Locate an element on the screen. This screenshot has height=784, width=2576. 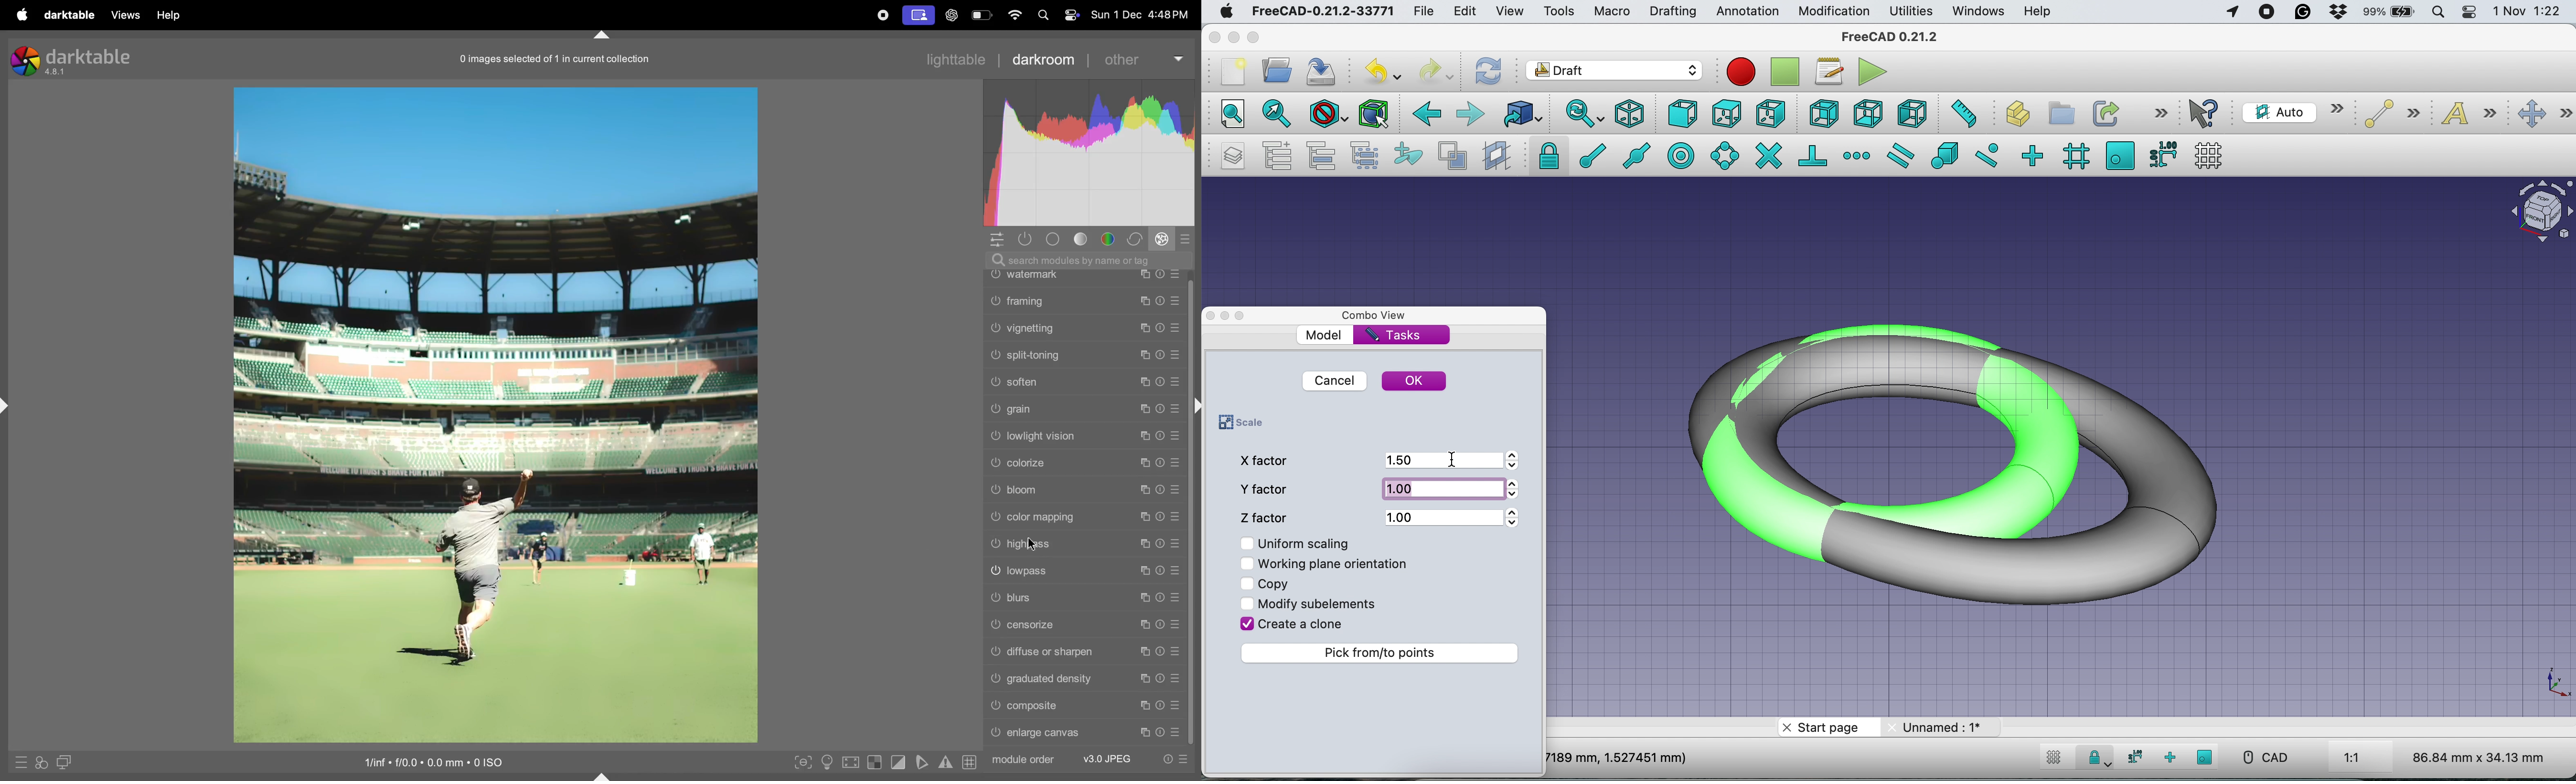
Scaled Torus is located at coordinates (1965, 464).